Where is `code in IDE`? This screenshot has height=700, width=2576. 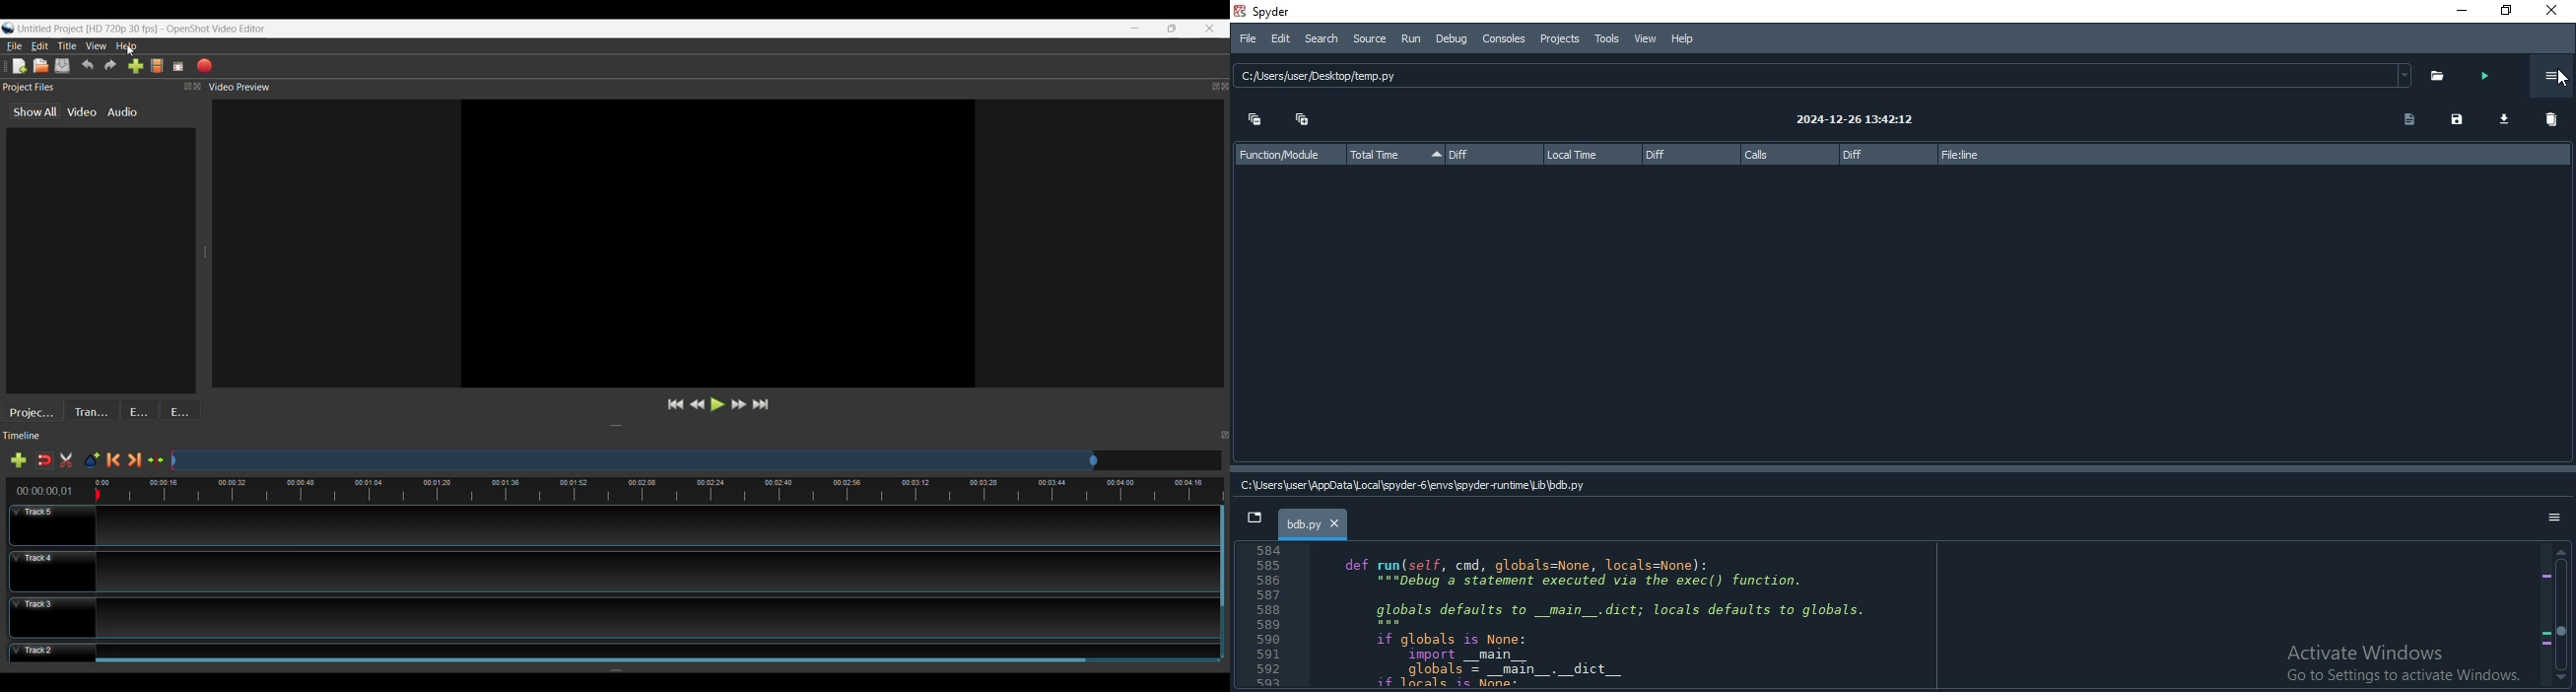 code in IDE is located at coordinates (1889, 616).